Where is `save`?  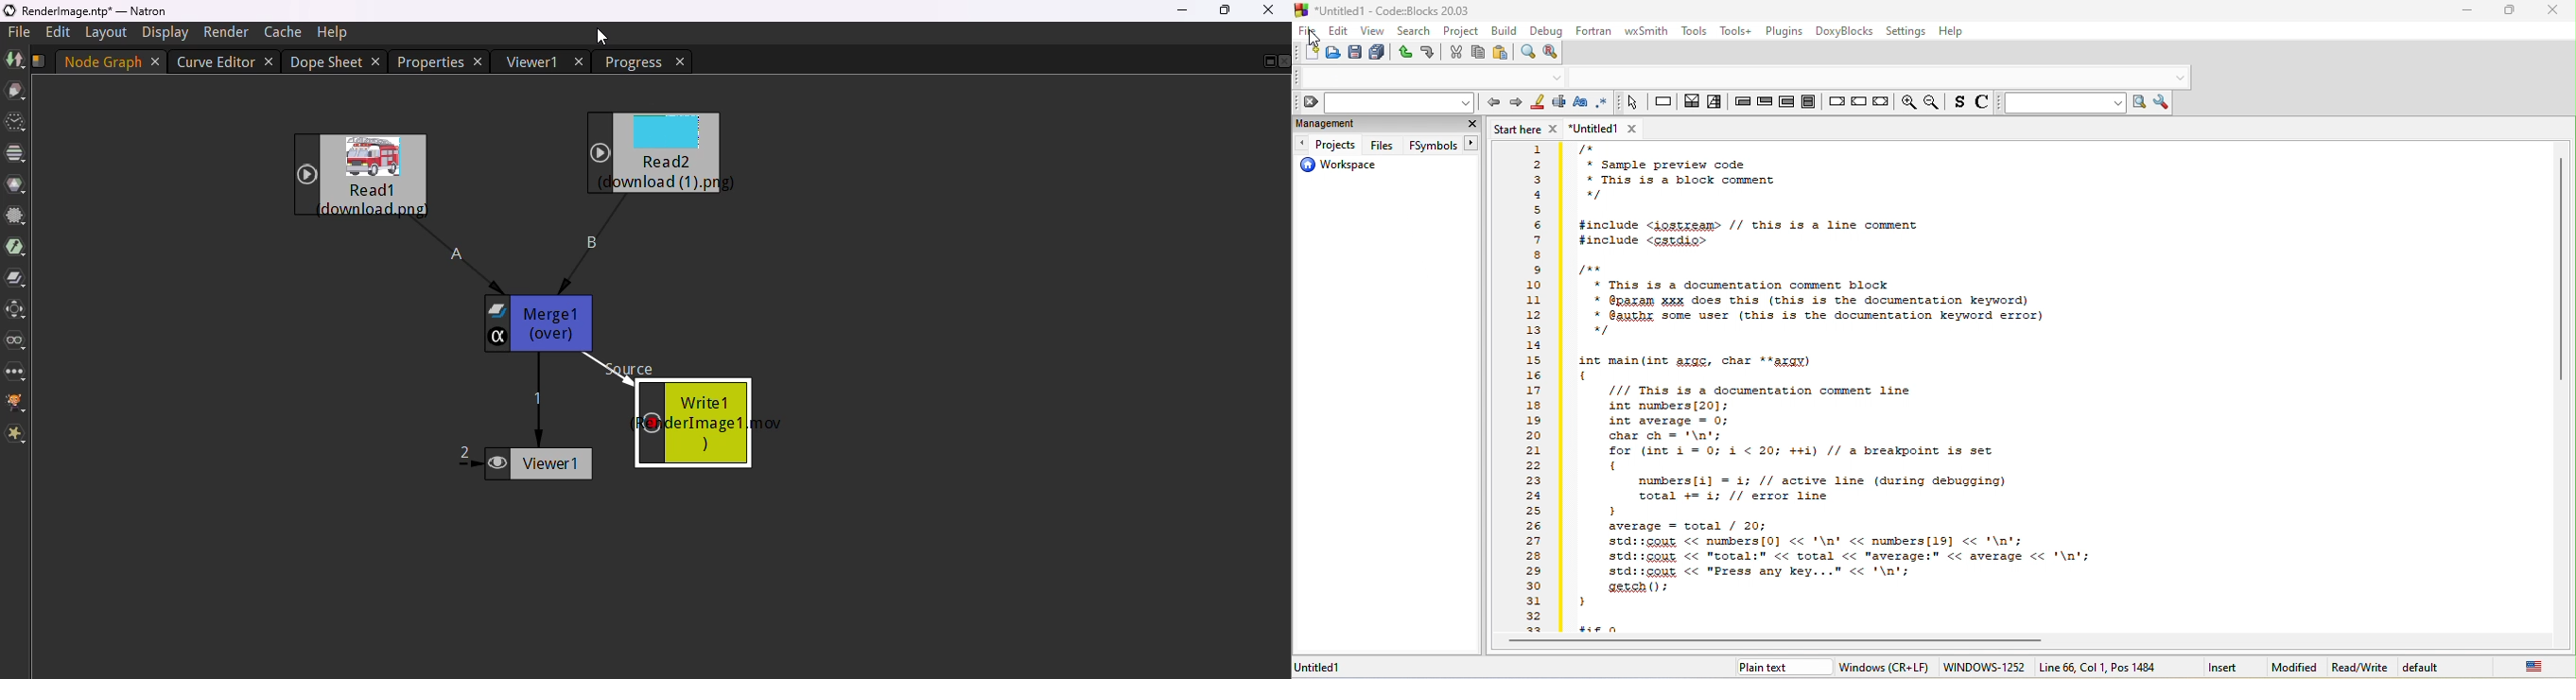
save is located at coordinates (1354, 54).